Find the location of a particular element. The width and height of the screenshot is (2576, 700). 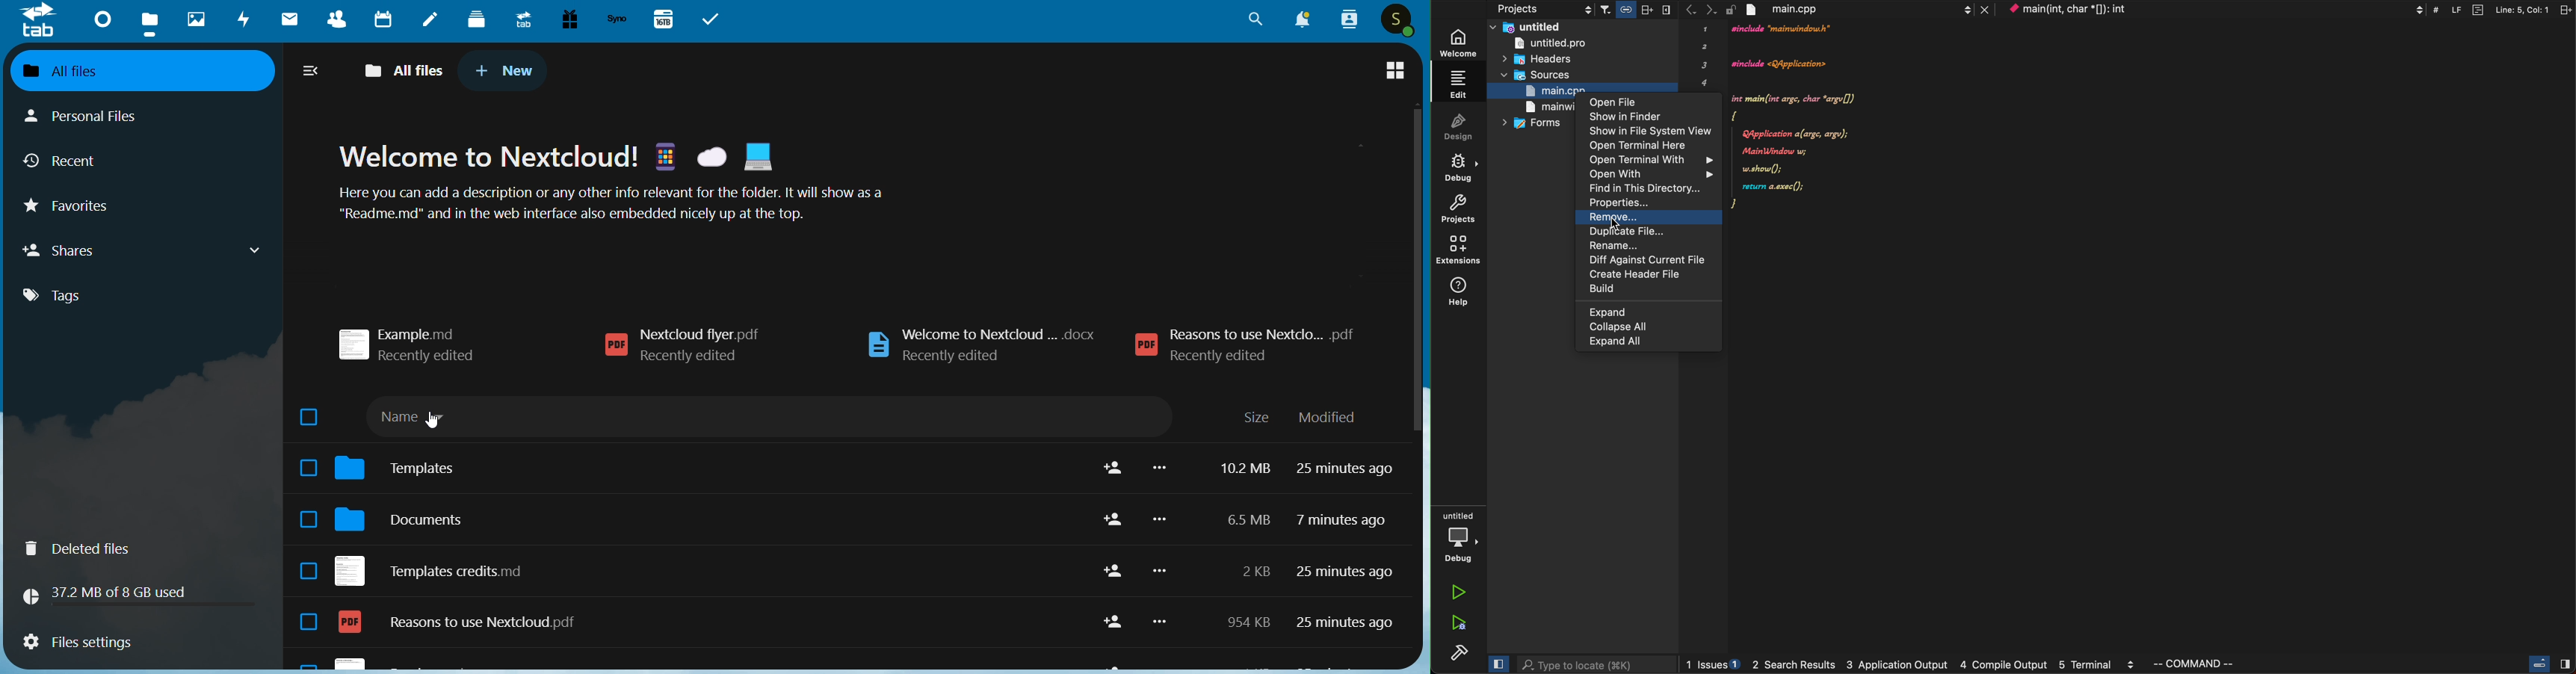

design is located at coordinates (1459, 127).